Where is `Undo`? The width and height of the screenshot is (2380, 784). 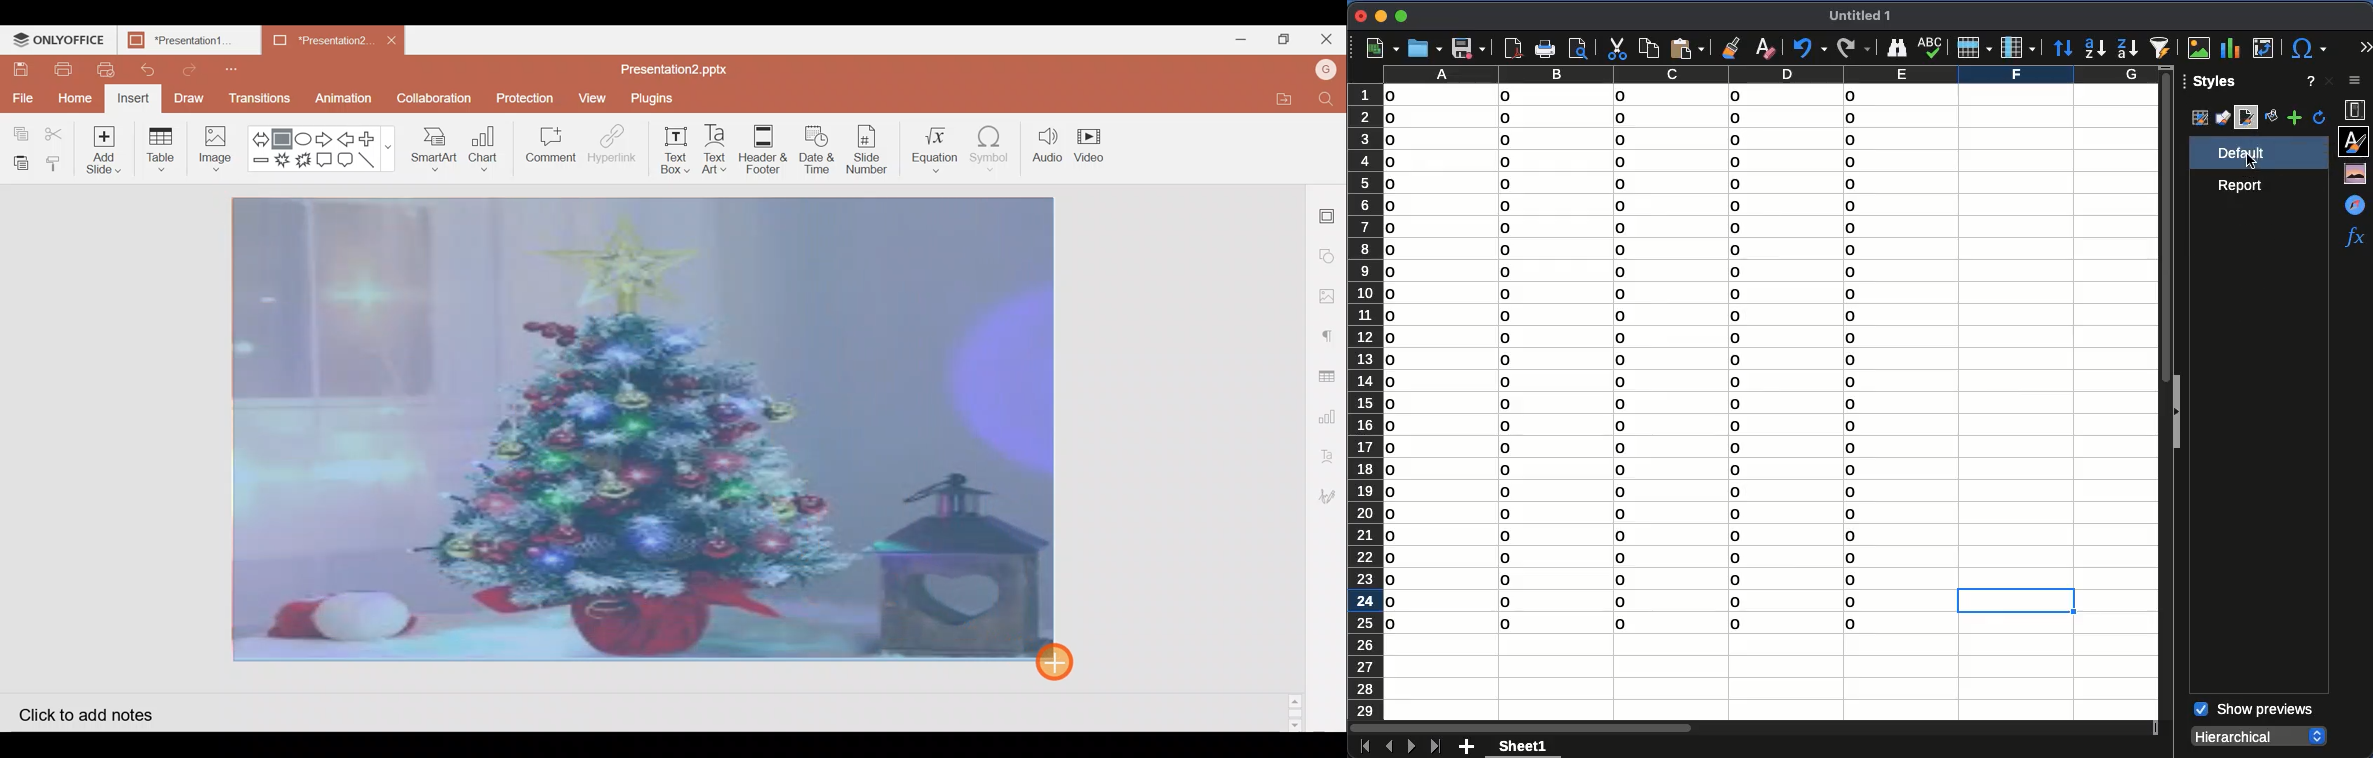
Undo is located at coordinates (148, 70).